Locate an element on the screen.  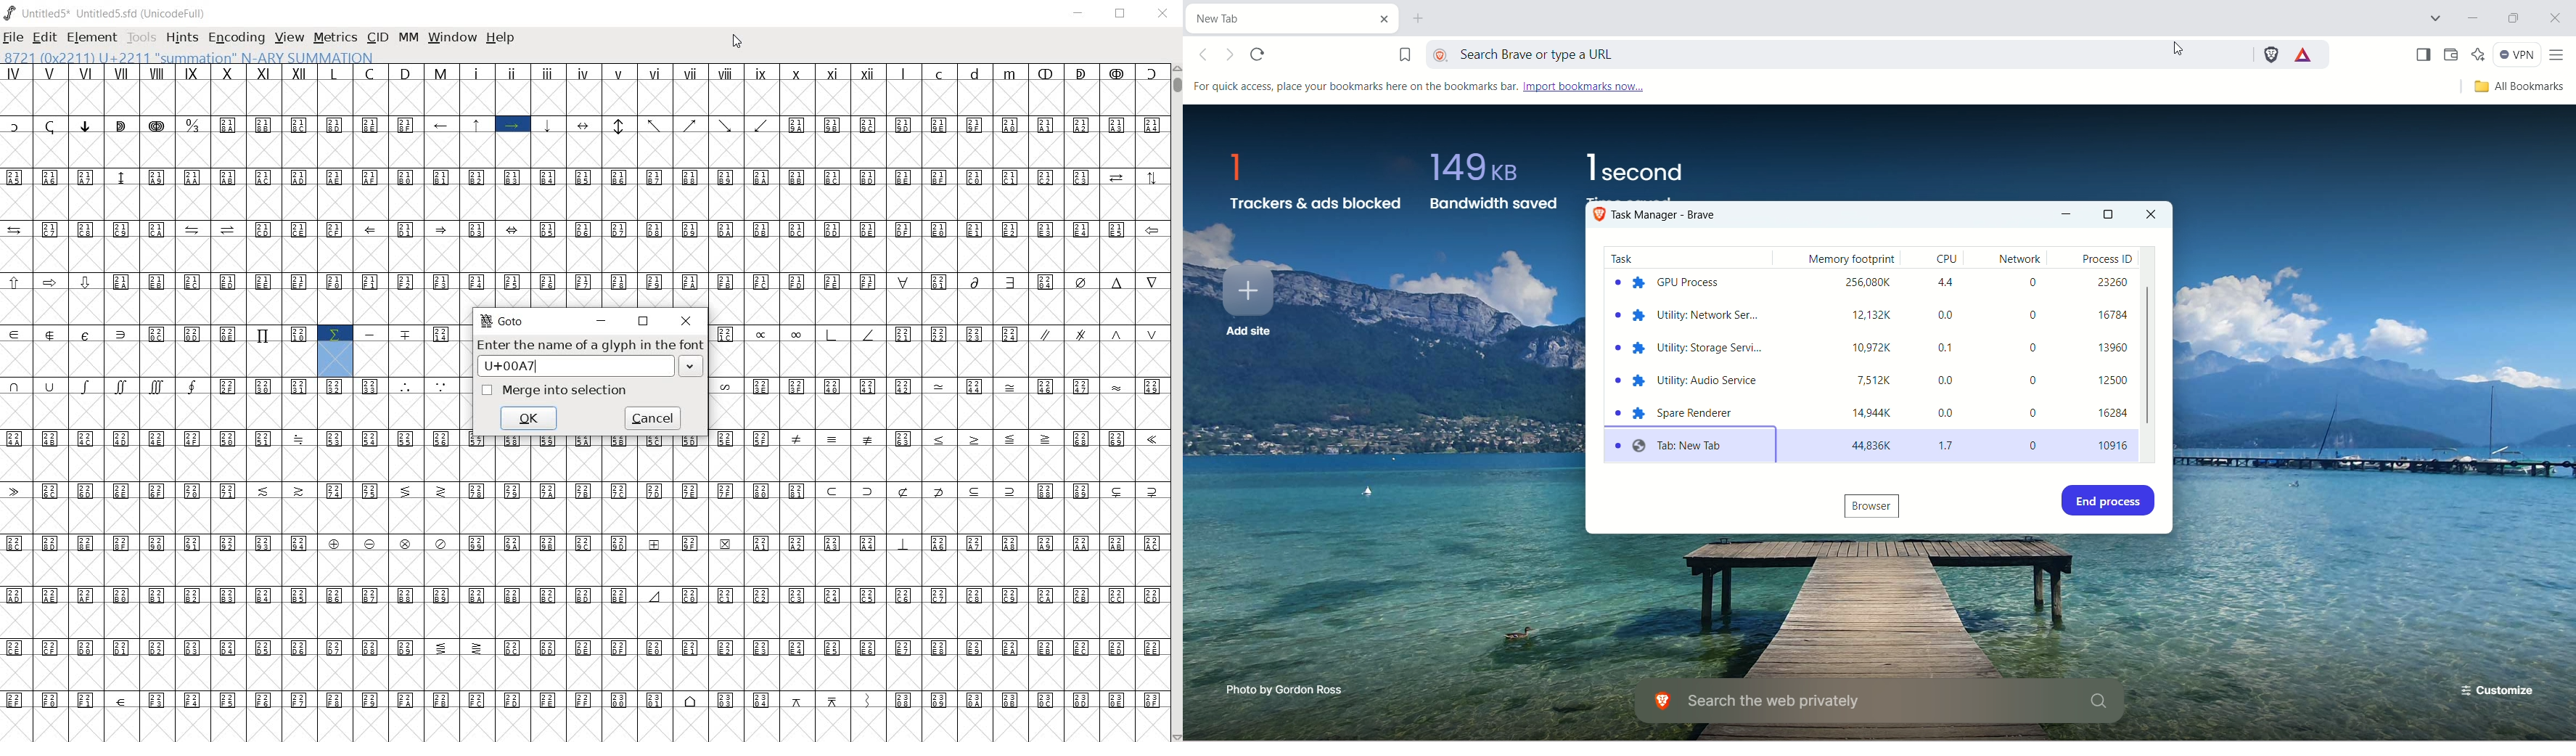
search tab is located at coordinates (2438, 18).